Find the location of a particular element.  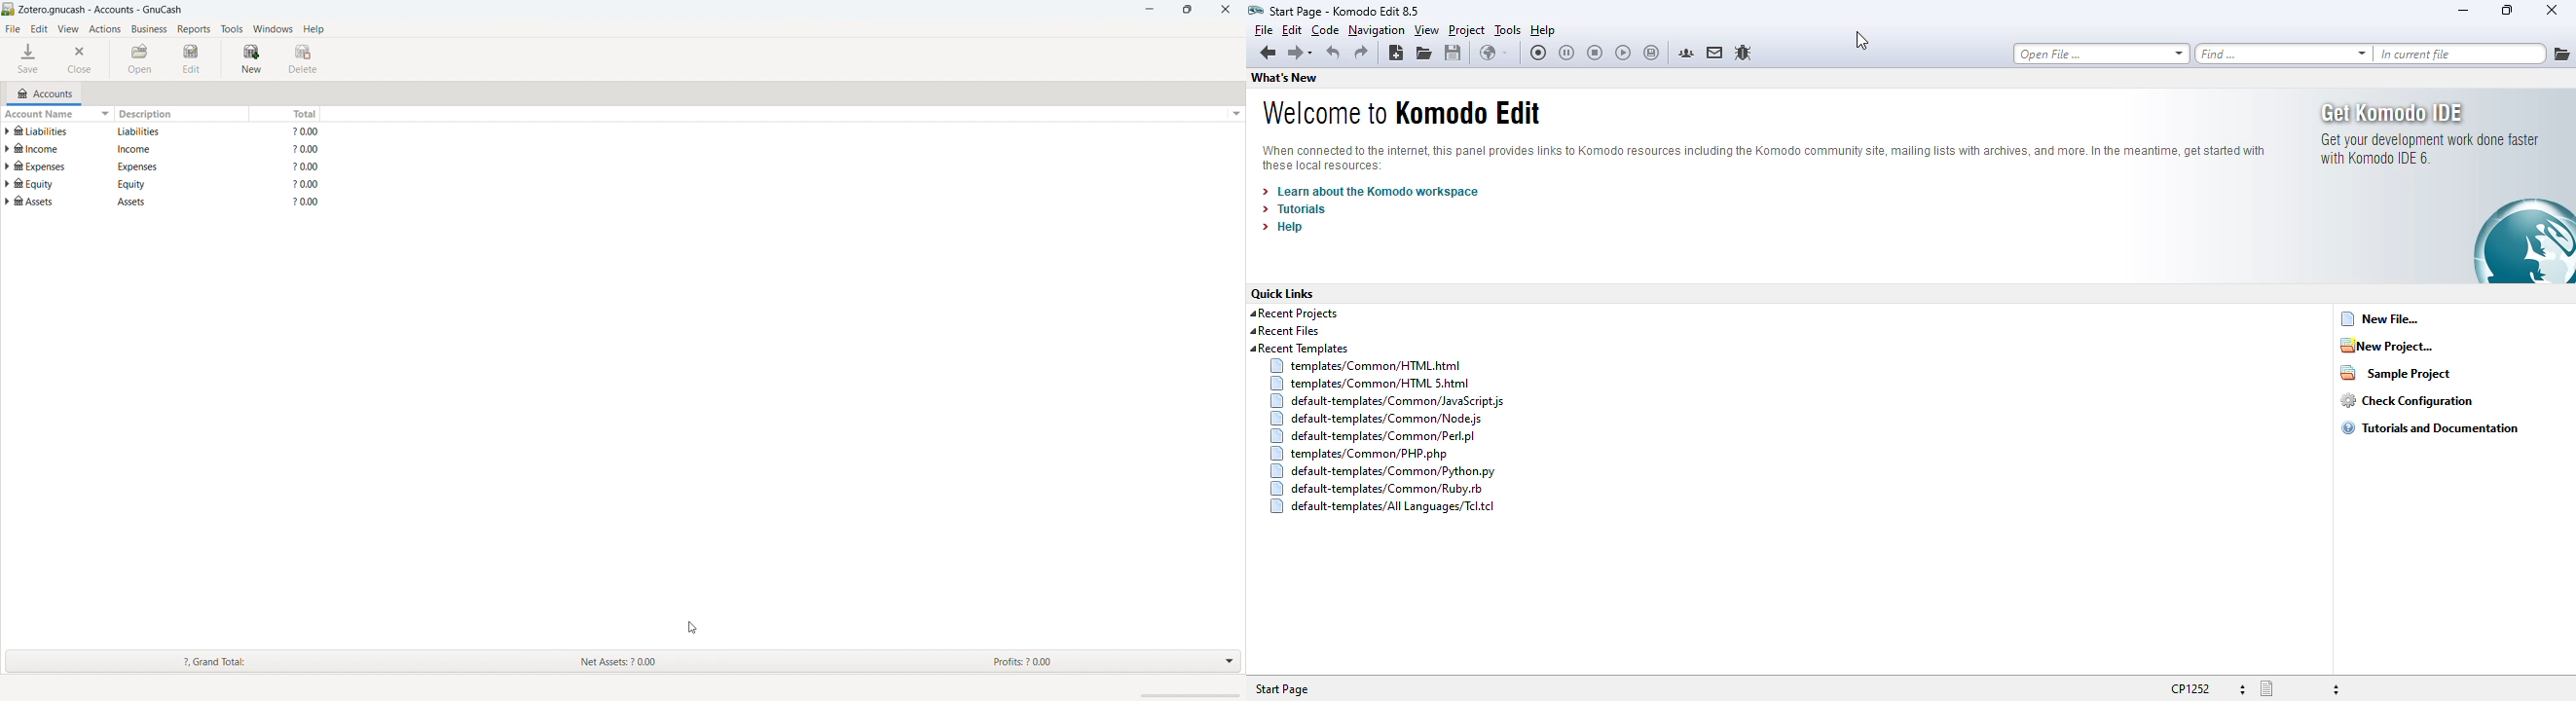

edit is located at coordinates (193, 58).